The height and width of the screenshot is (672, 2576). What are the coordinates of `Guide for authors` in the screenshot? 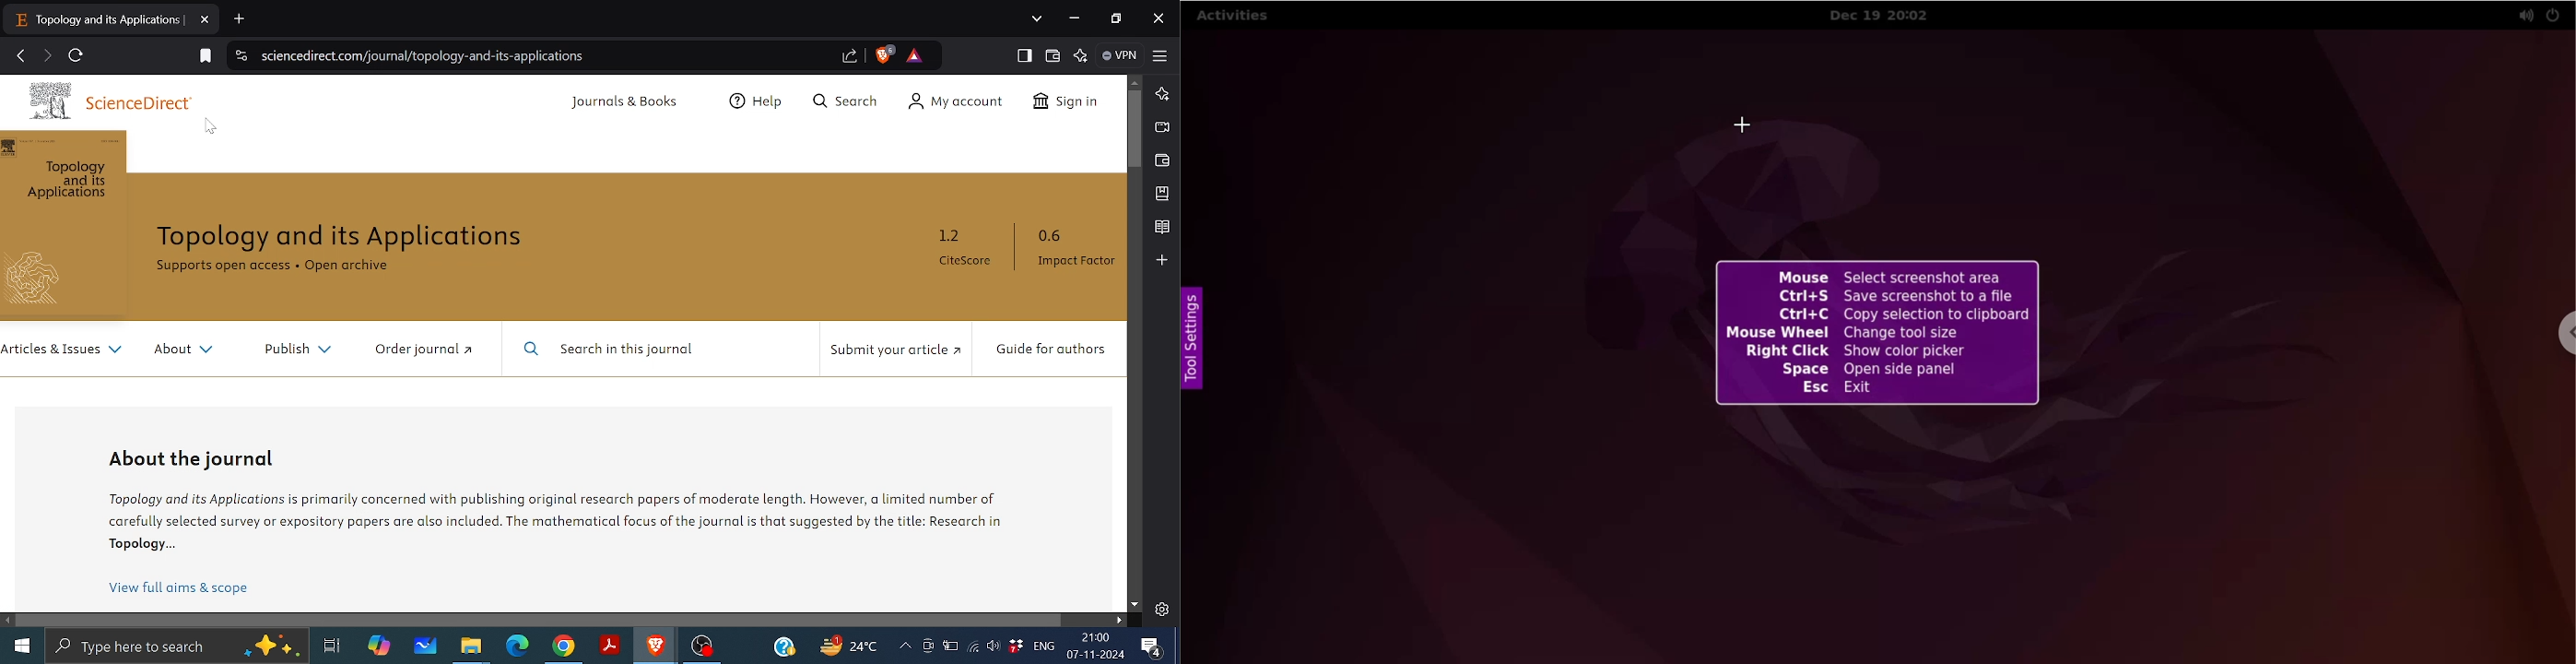 It's located at (1052, 350).